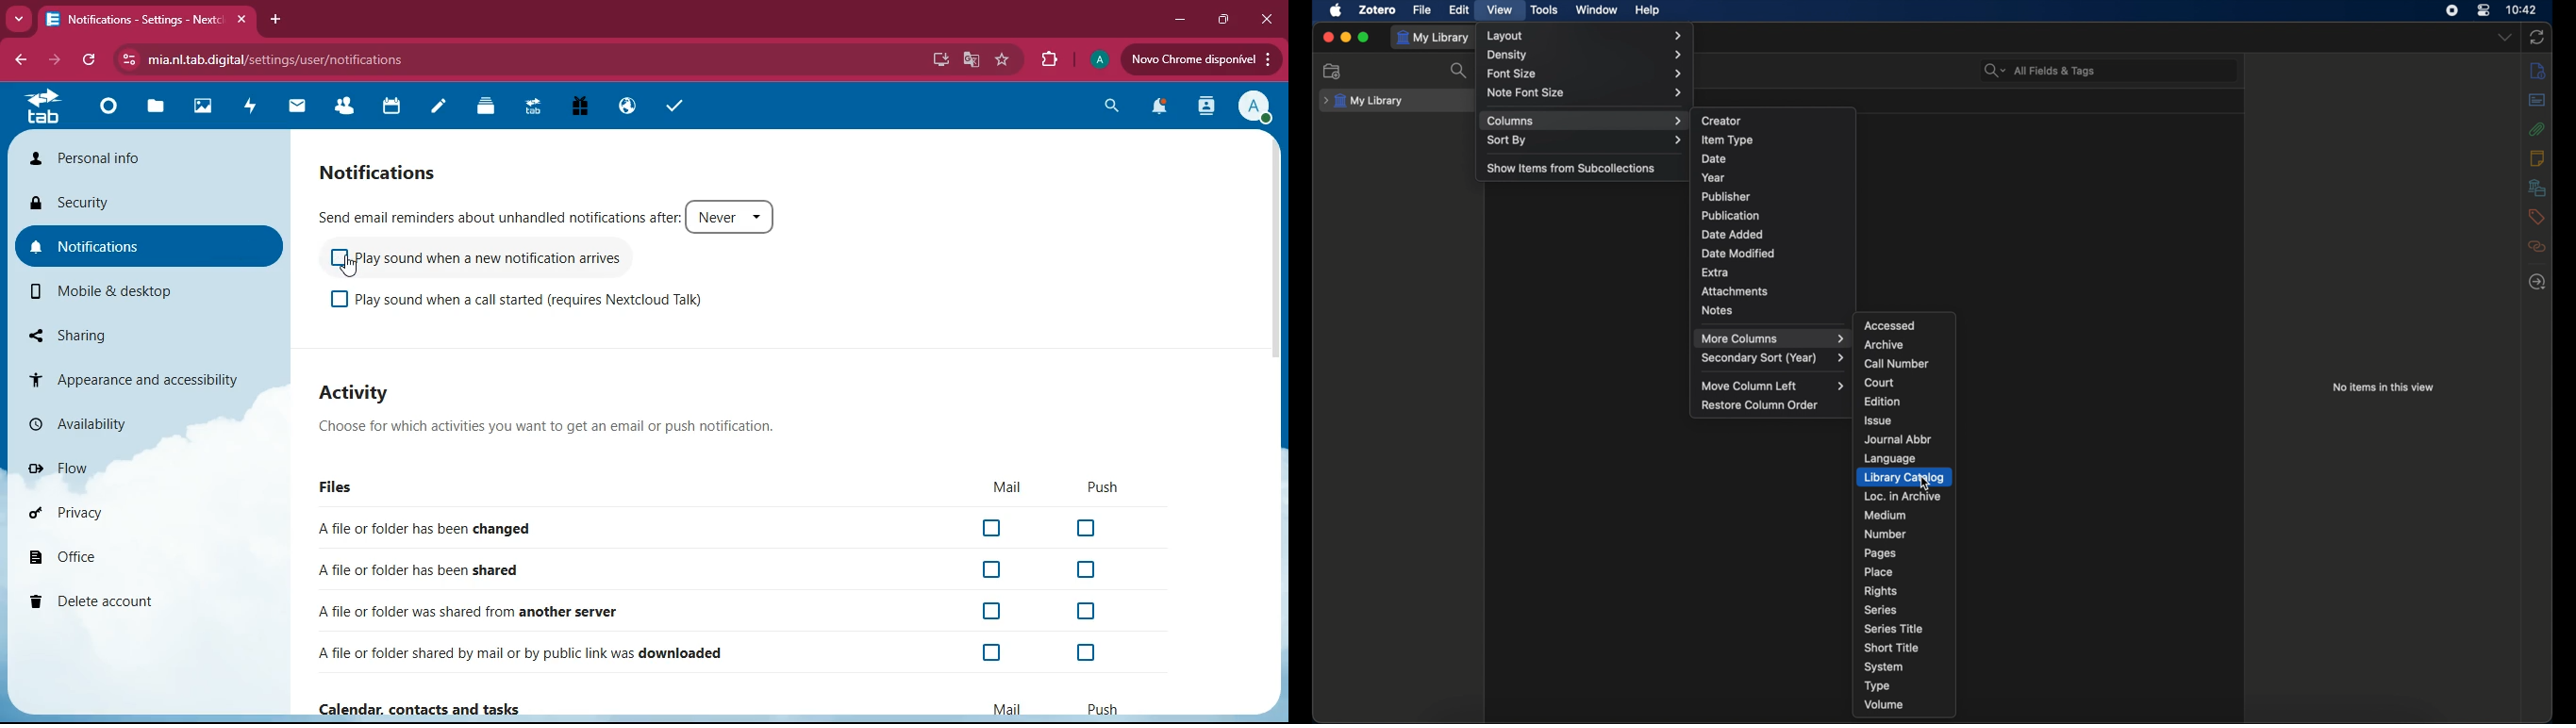 This screenshot has width=2576, height=728. Describe the element at coordinates (334, 260) in the screenshot. I see `off` at that location.